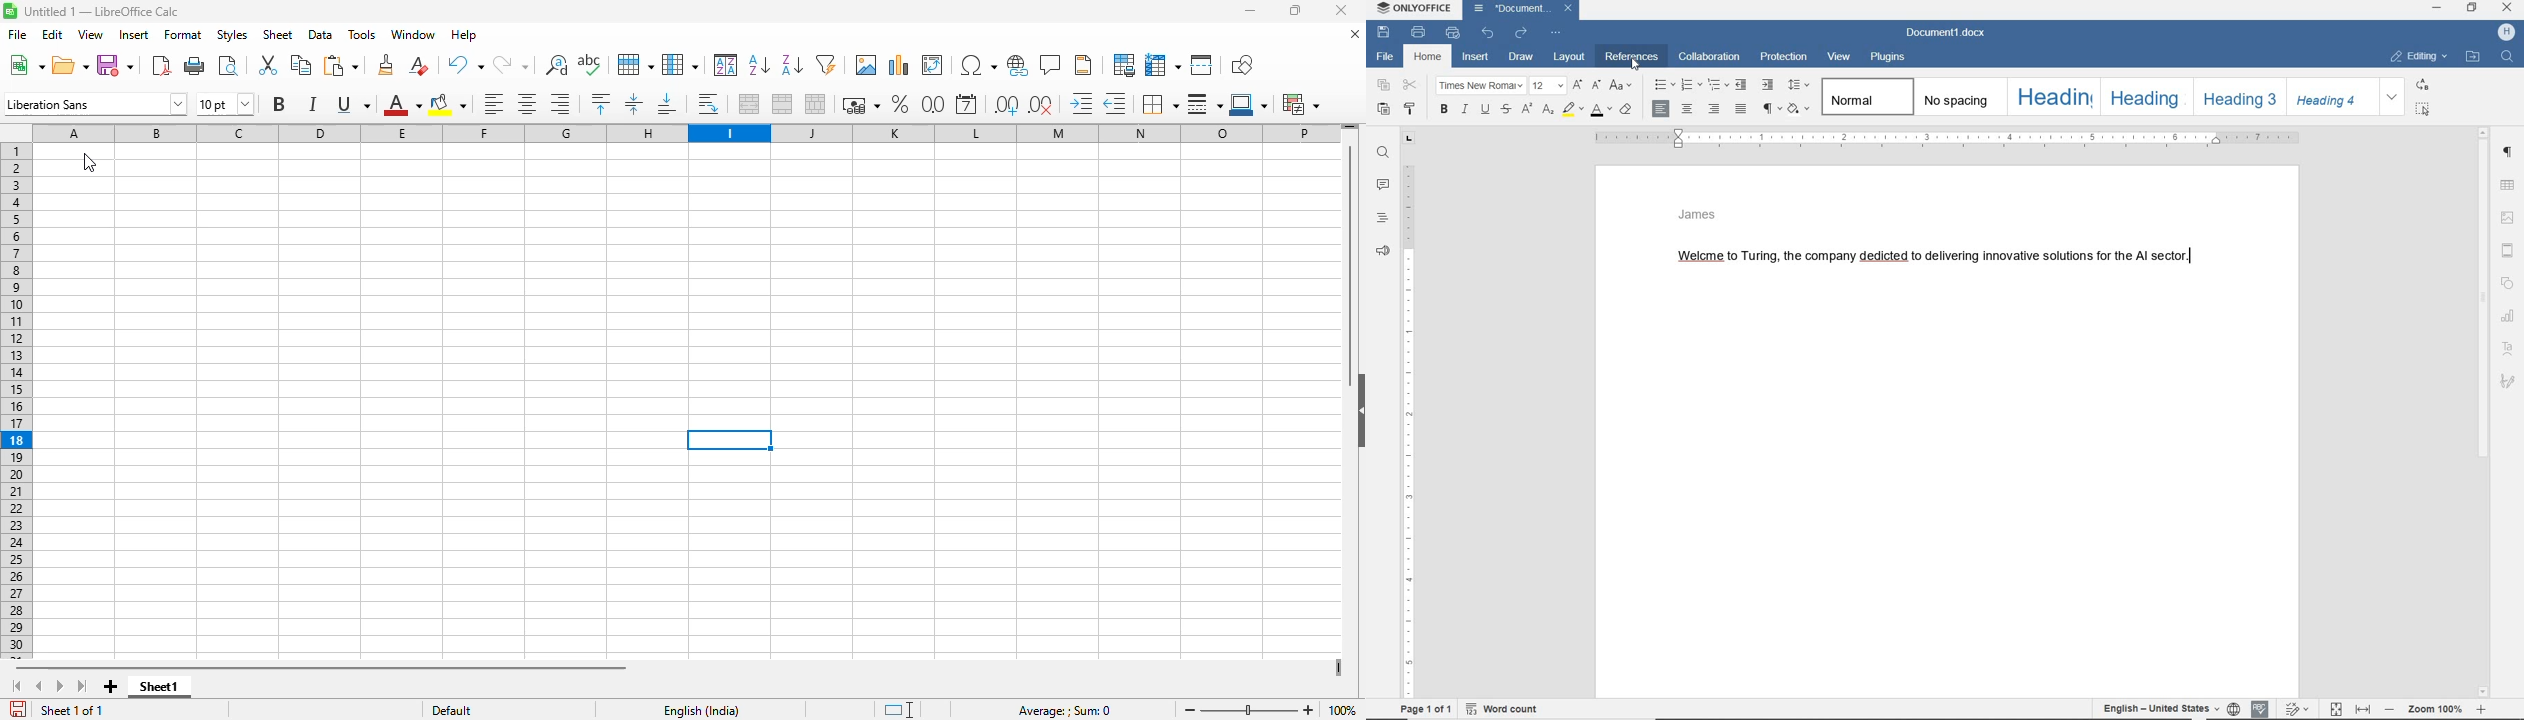  I want to click on fit to page, so click(2337, 710).